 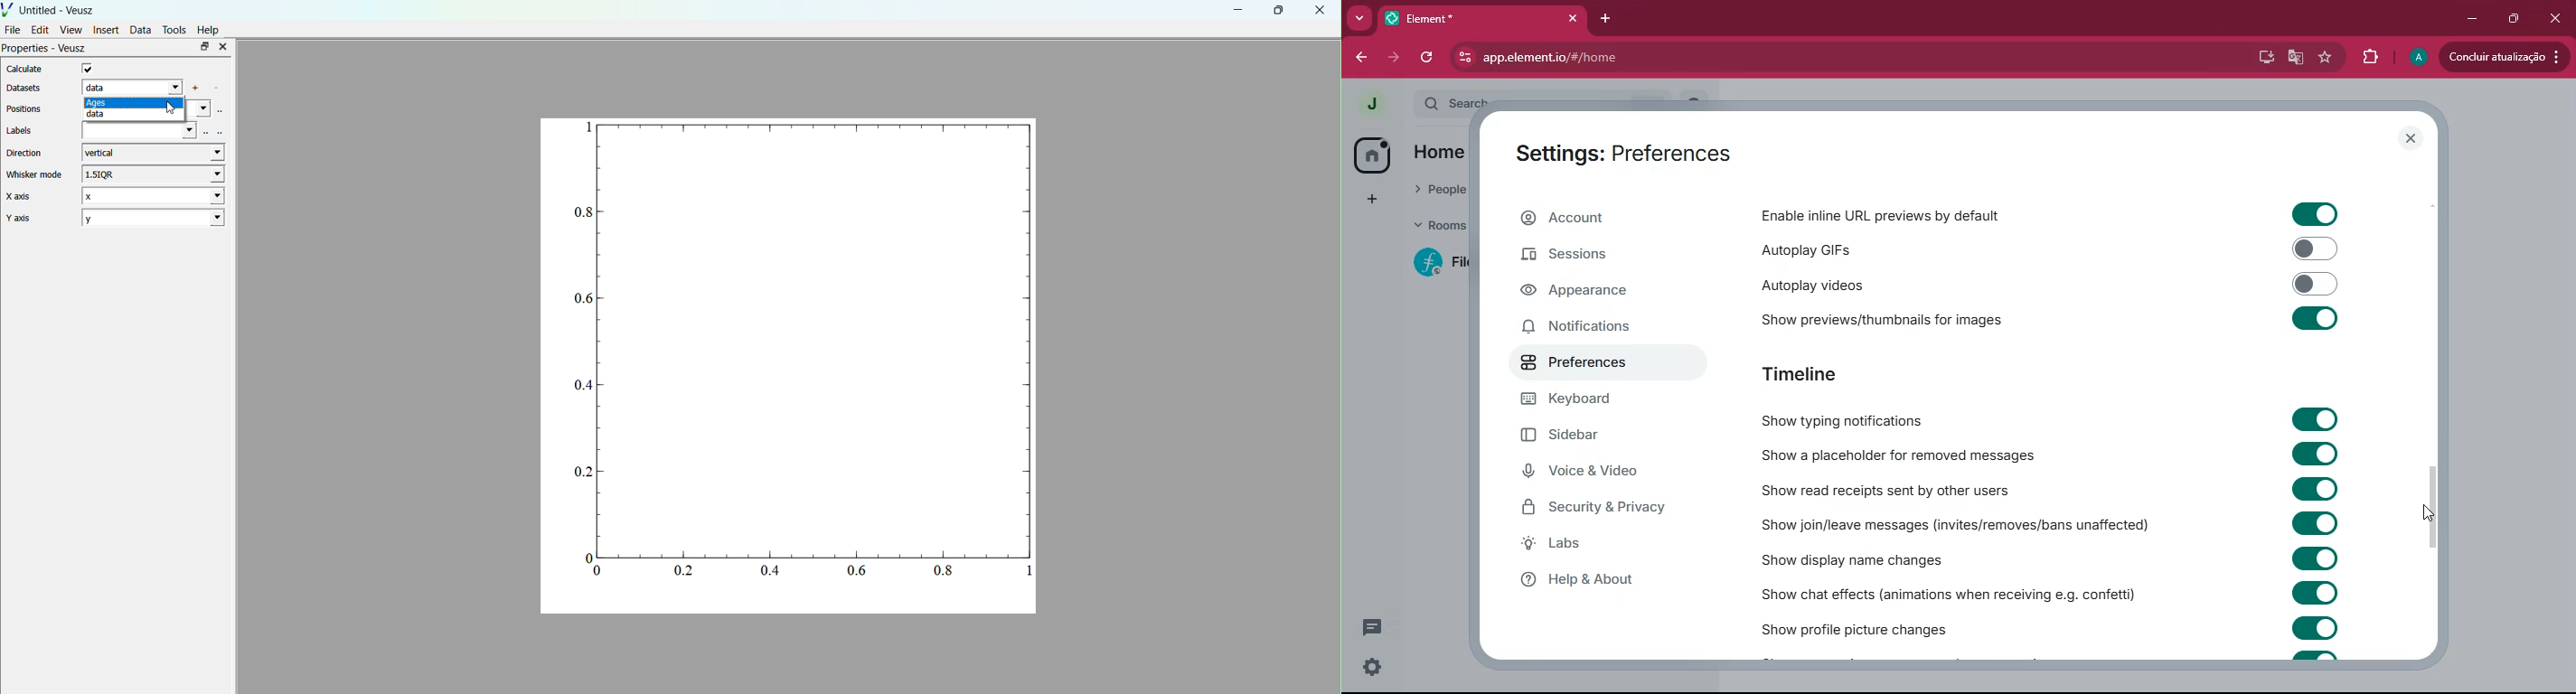 I want to click on enable inline URL previews by default, so click(x=1885, y=215).